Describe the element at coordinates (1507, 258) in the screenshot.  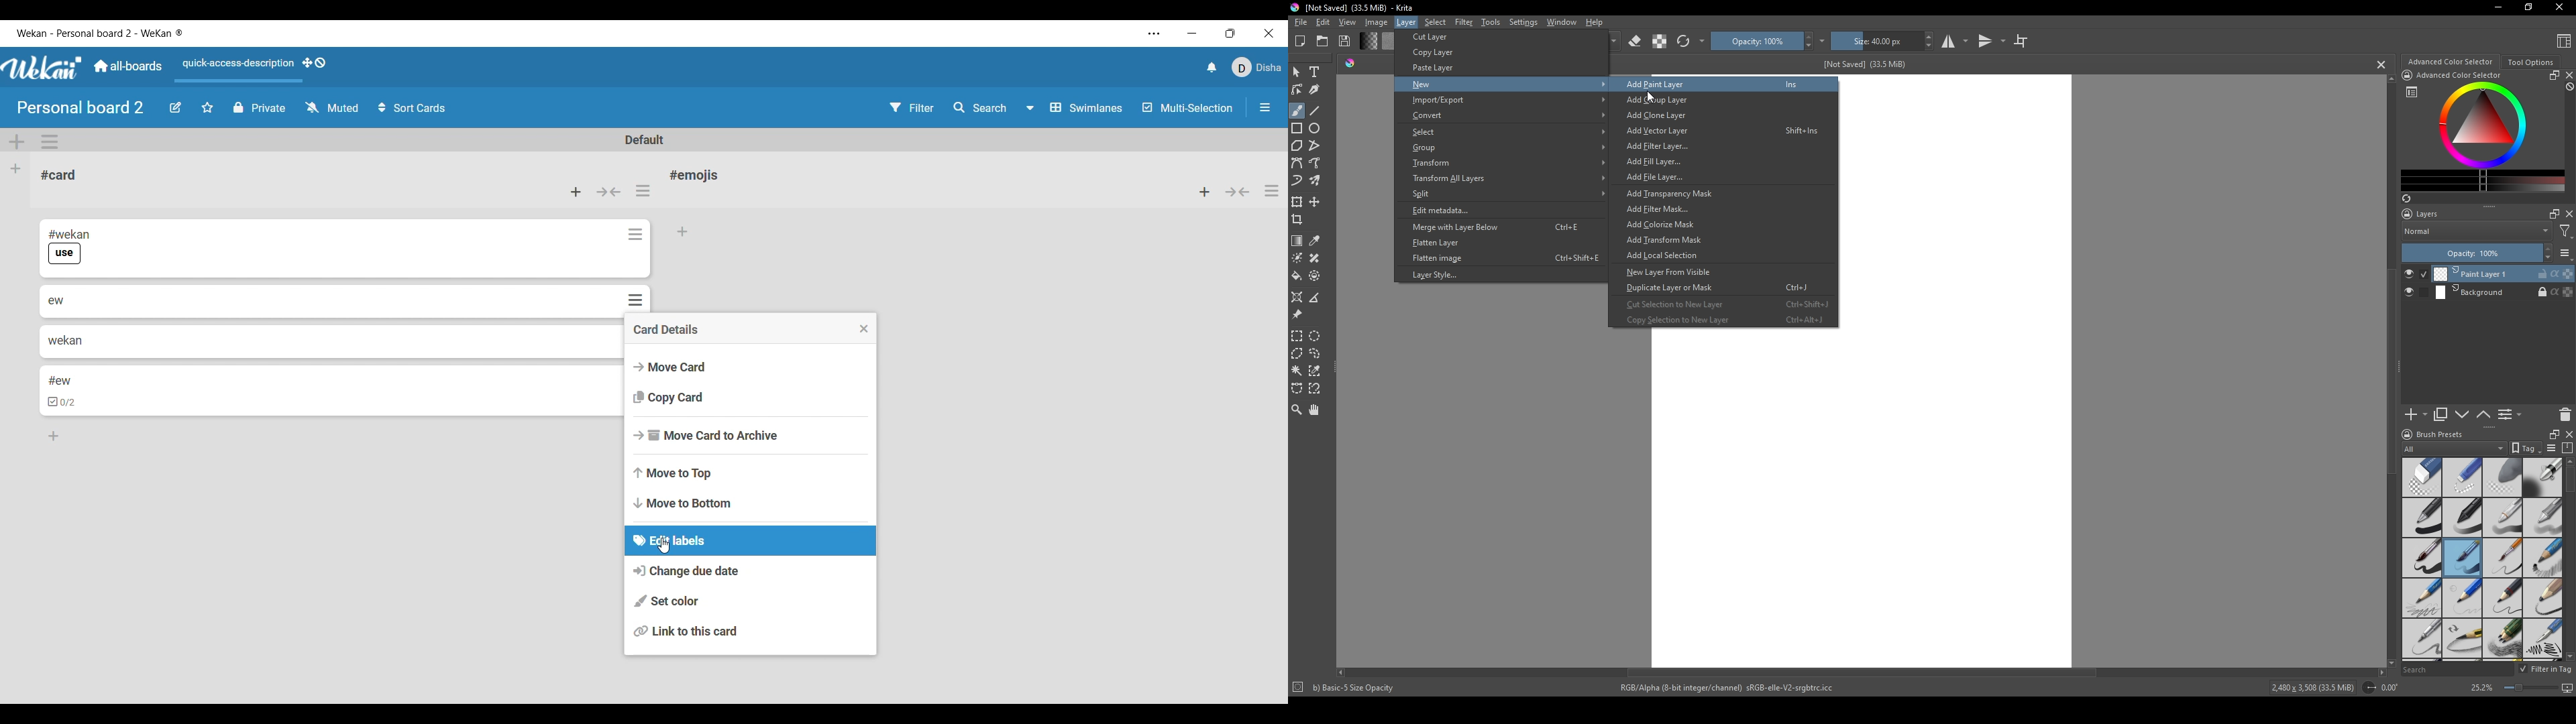
I see `Flatten image` at that location.